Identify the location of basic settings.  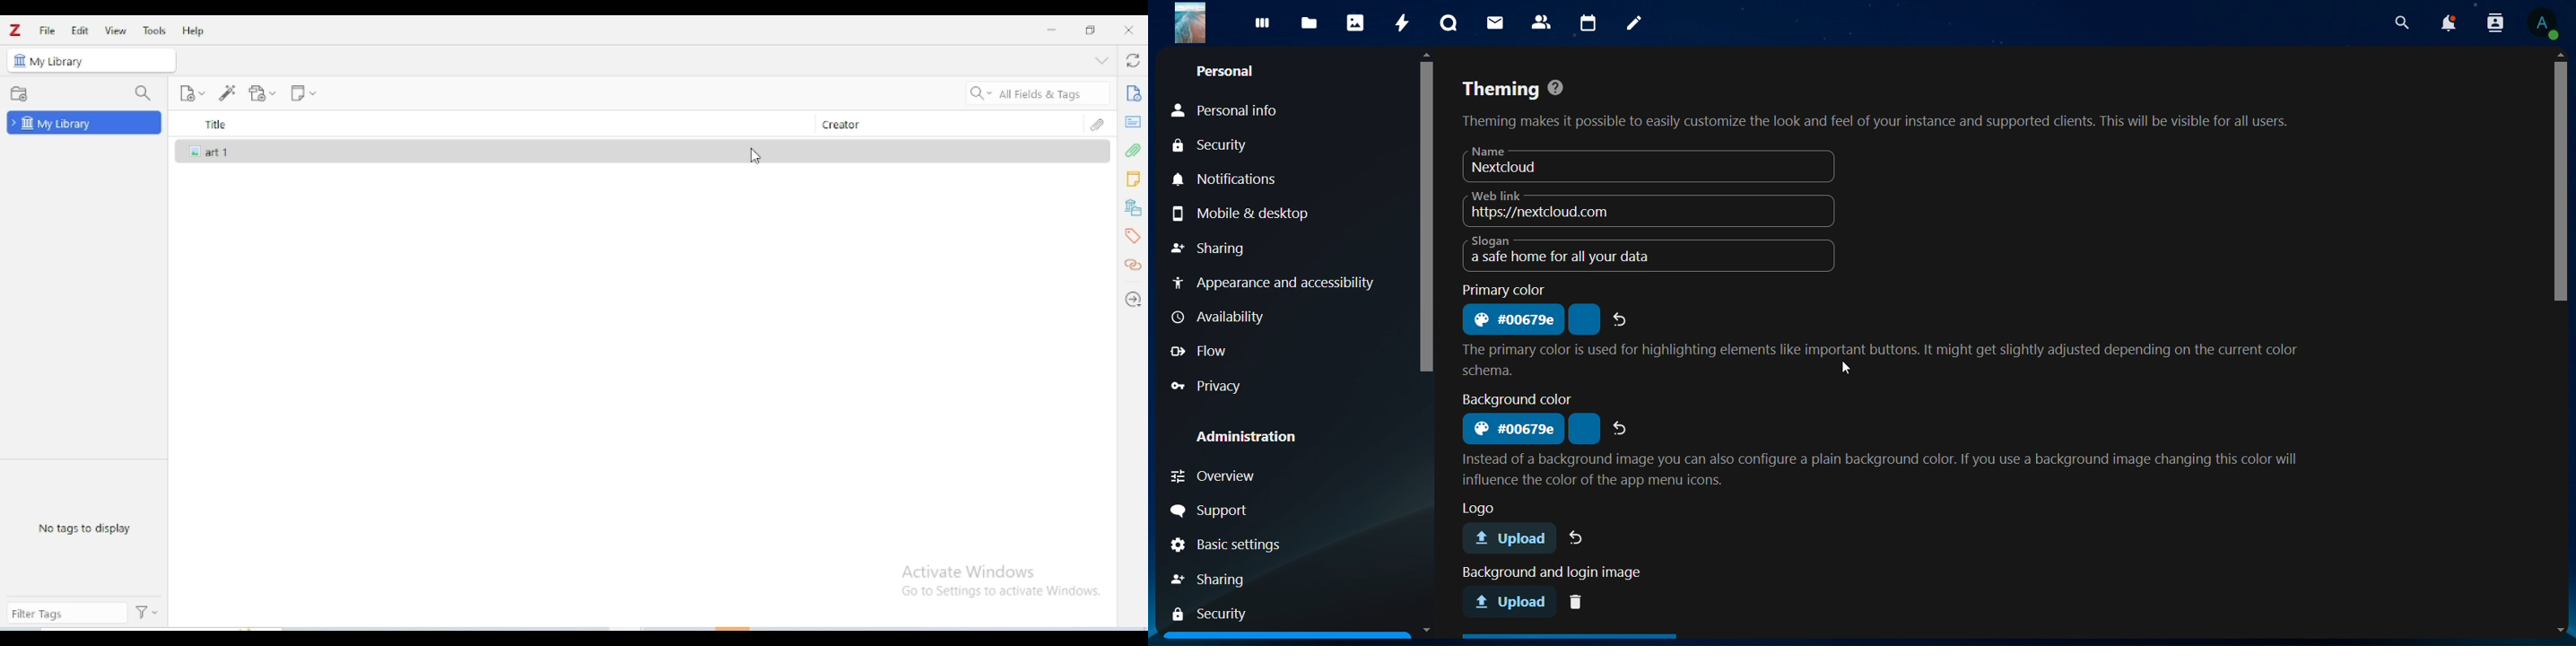
(1250, 546).